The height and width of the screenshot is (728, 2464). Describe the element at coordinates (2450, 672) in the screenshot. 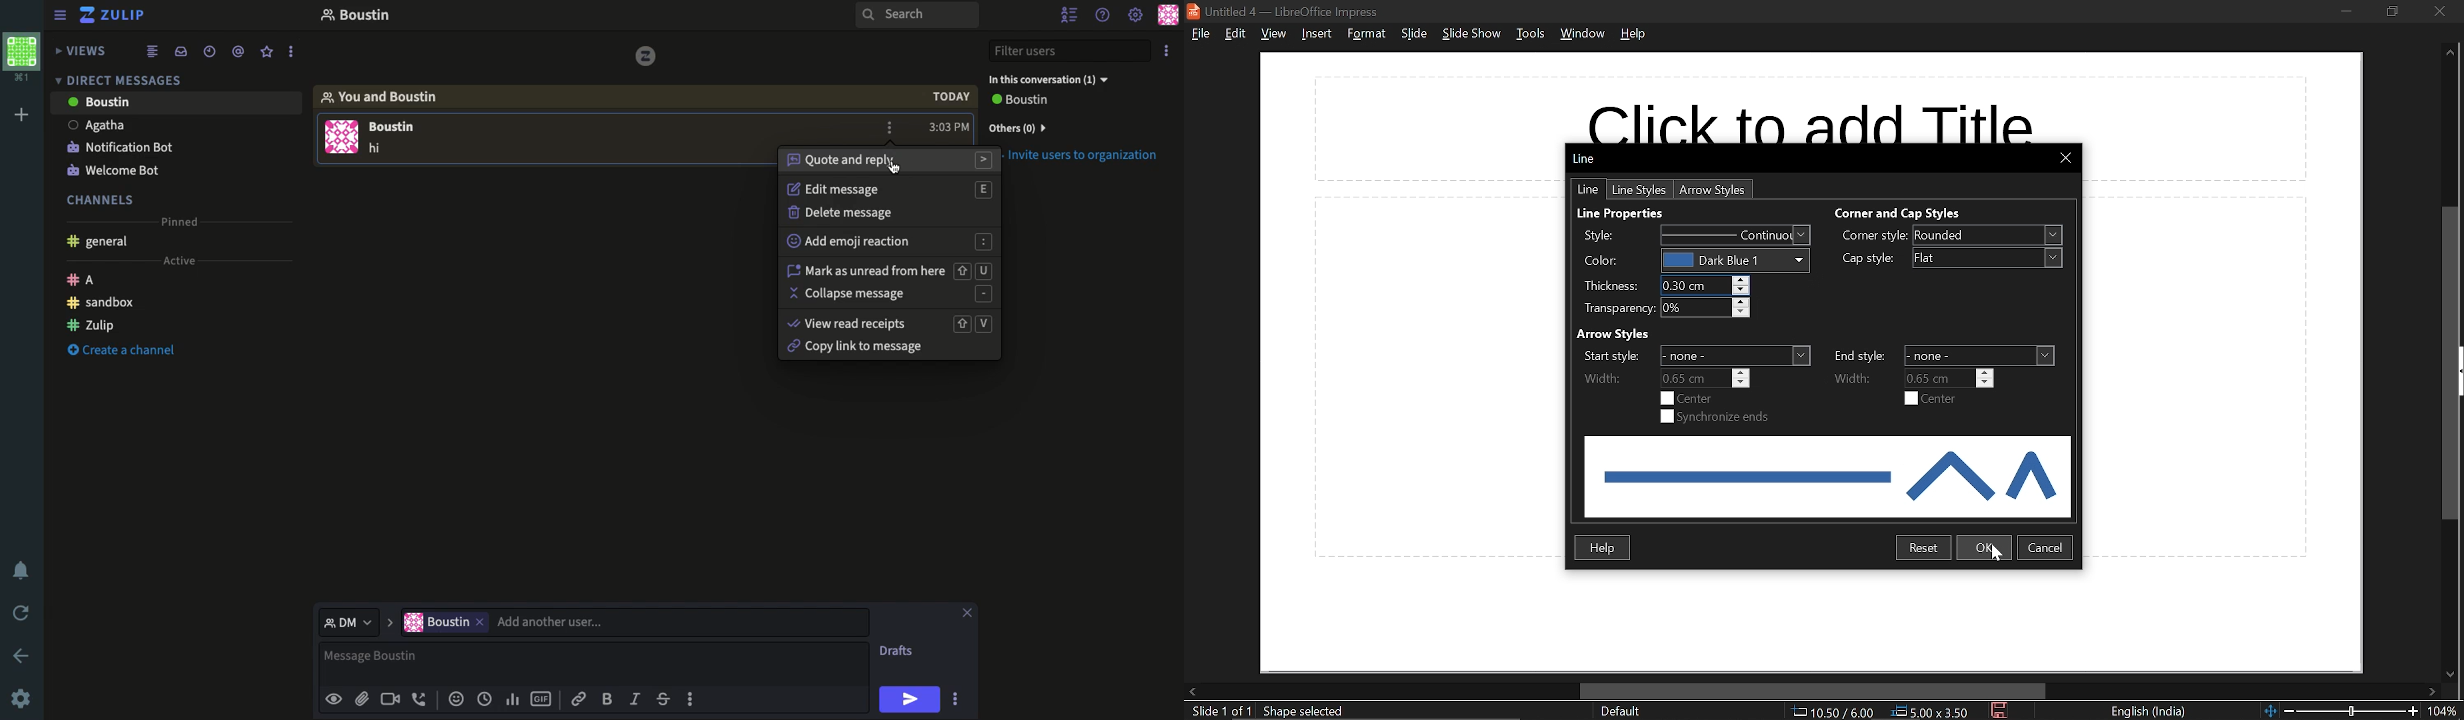

I see `Move down` at that location.